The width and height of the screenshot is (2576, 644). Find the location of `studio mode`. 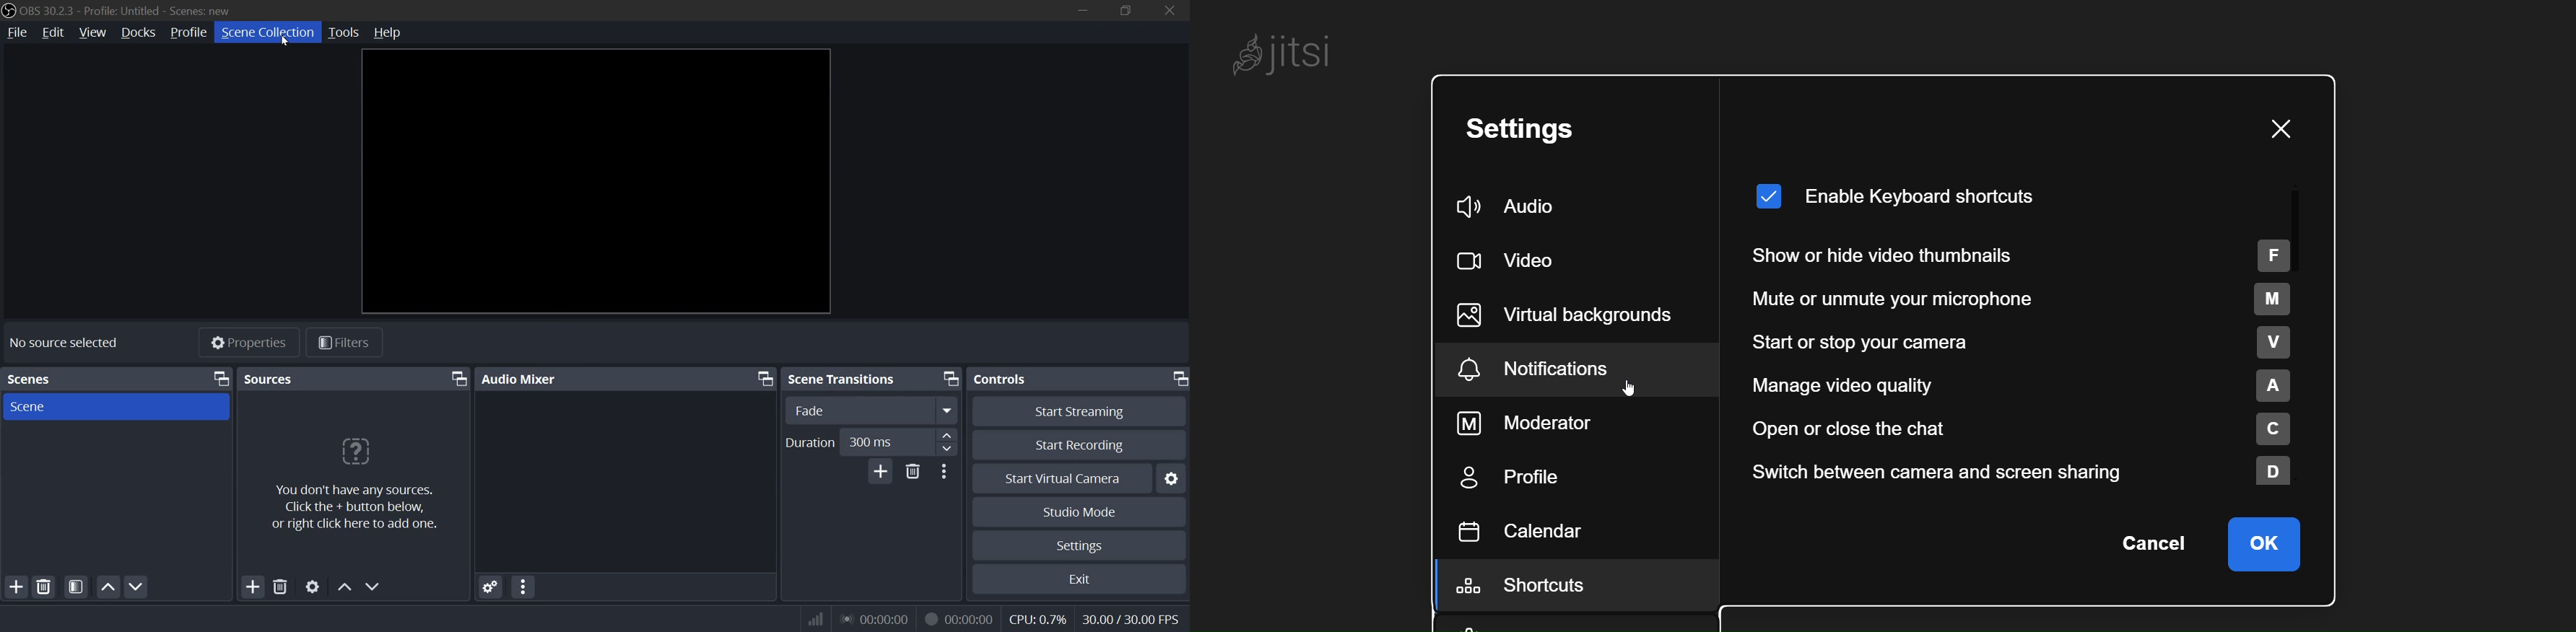

studio mode is located at coordinates (1082, 513).